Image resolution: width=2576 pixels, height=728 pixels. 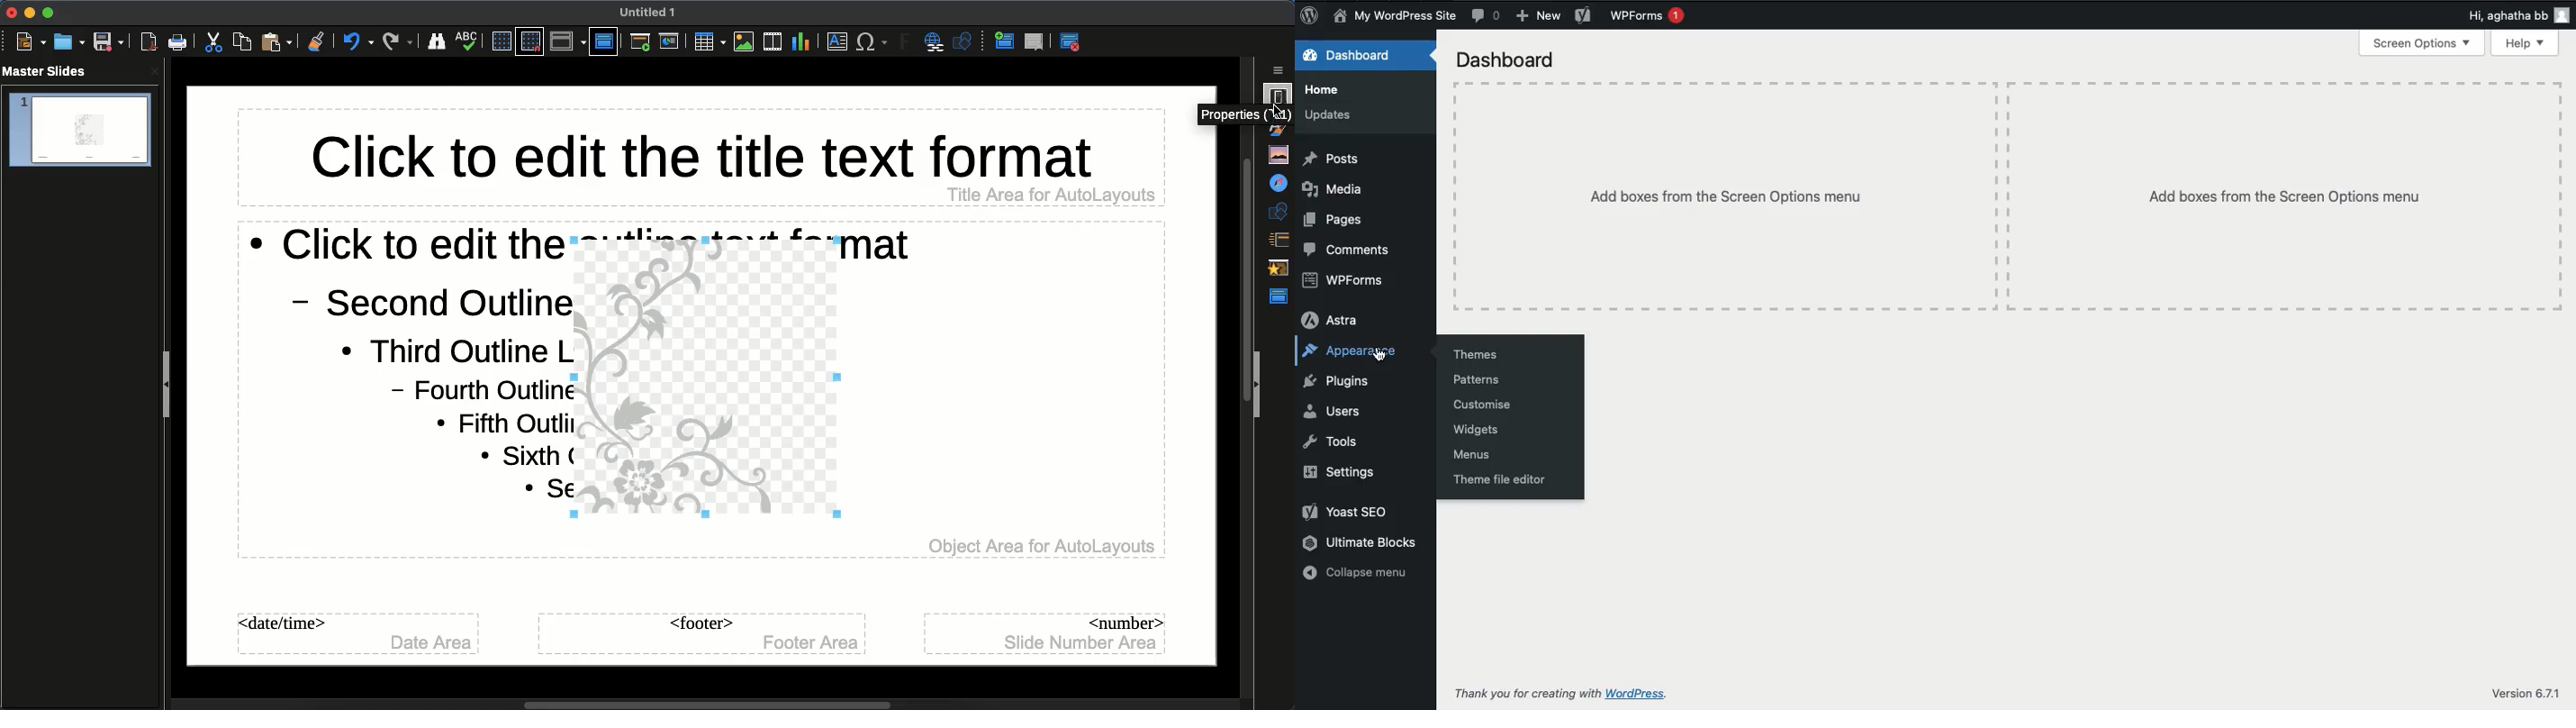 I want to click on New, so click(x=1540, y=15).